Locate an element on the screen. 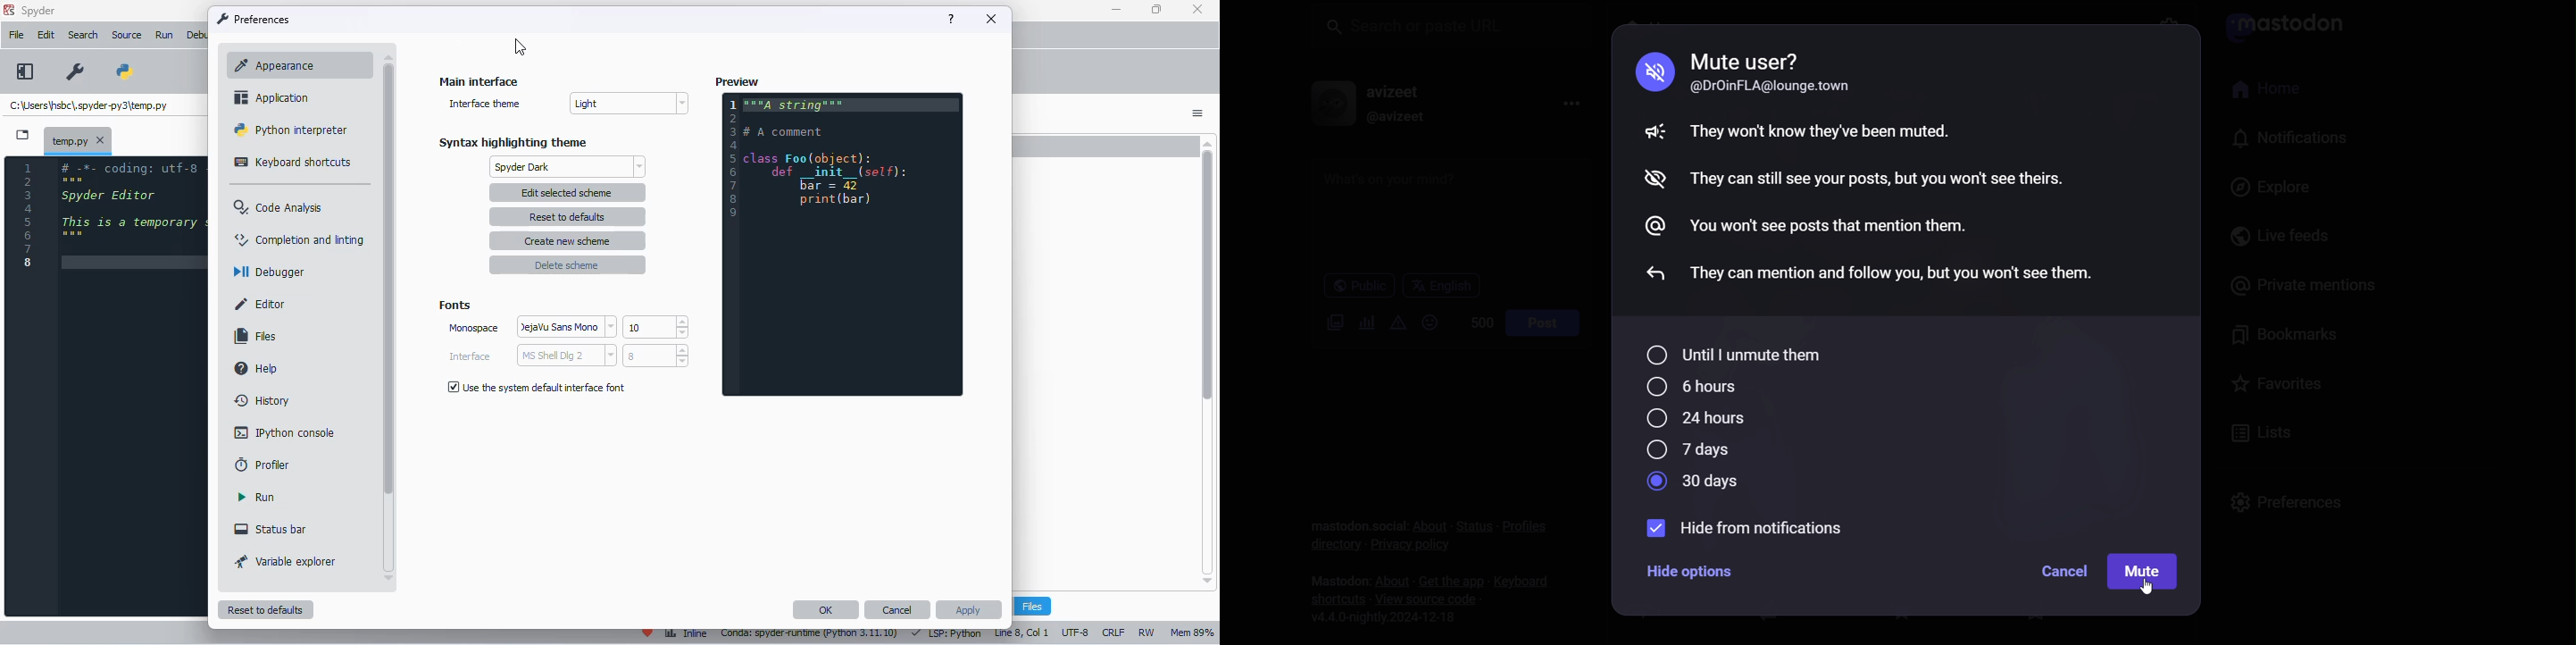 The height and width of the screenshot is (672, 2576). mute is located at coordinates (2143, 573).